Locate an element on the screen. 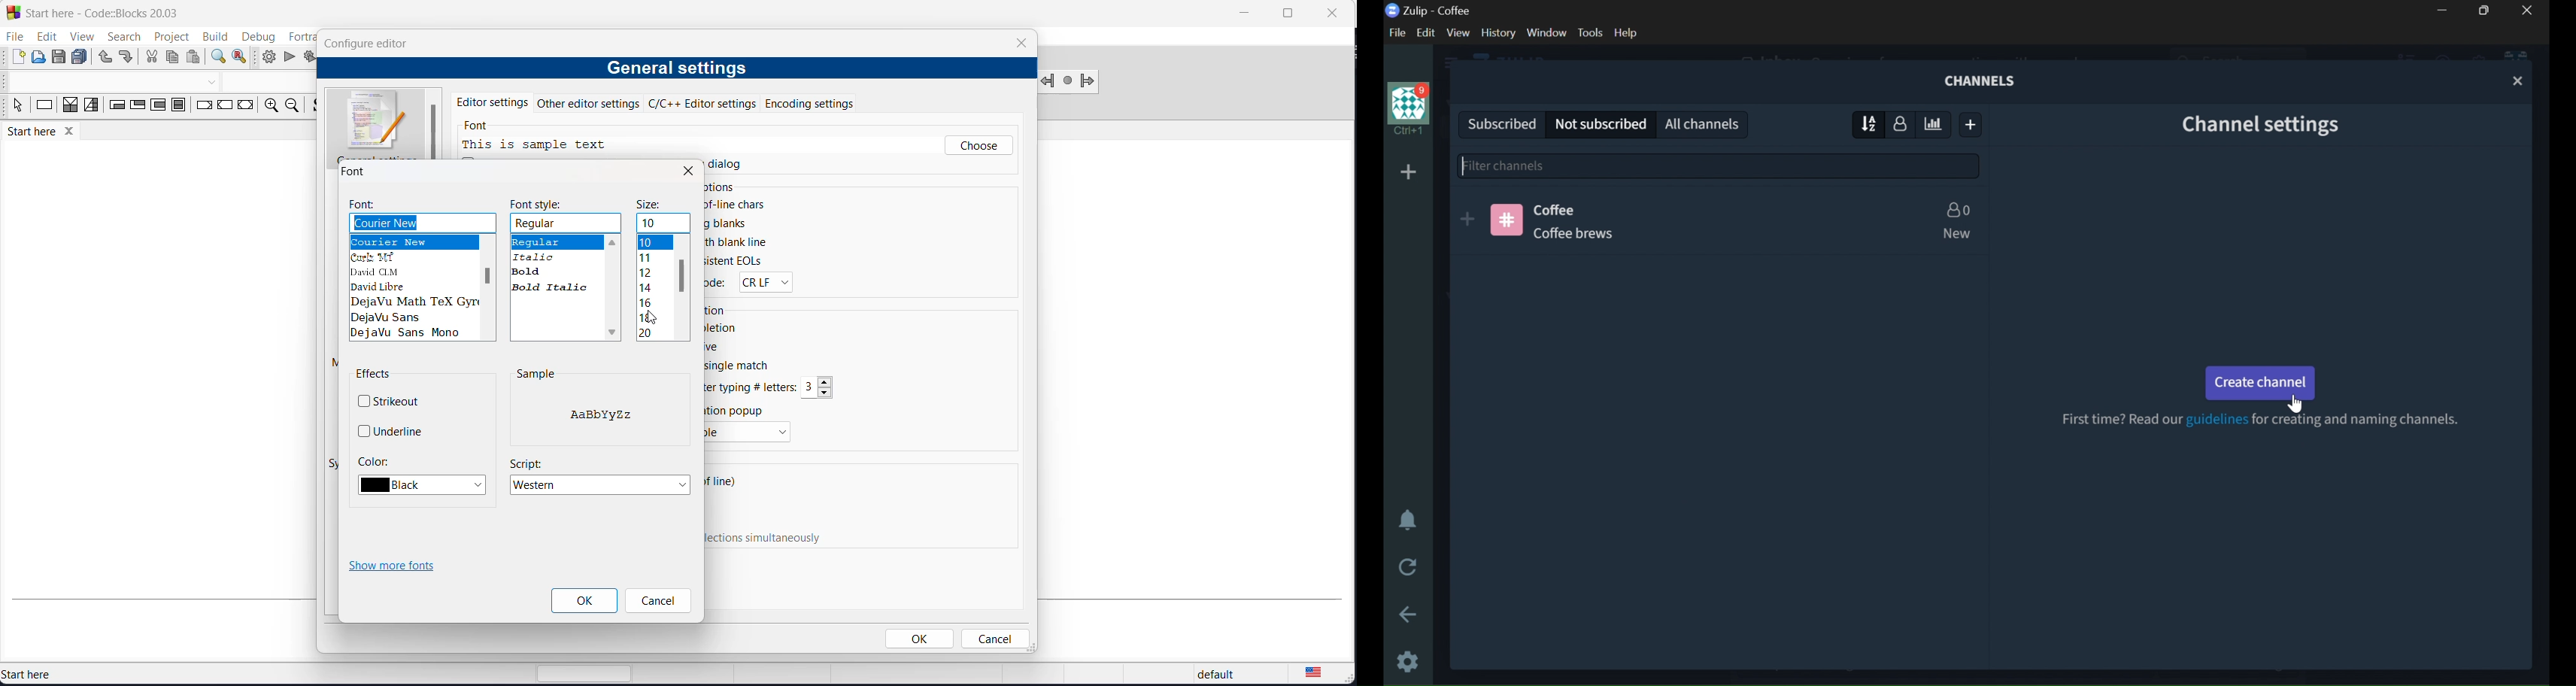 The height and width of the screenshot is (700, 2576). tab options is located at coordinates (502, 187).